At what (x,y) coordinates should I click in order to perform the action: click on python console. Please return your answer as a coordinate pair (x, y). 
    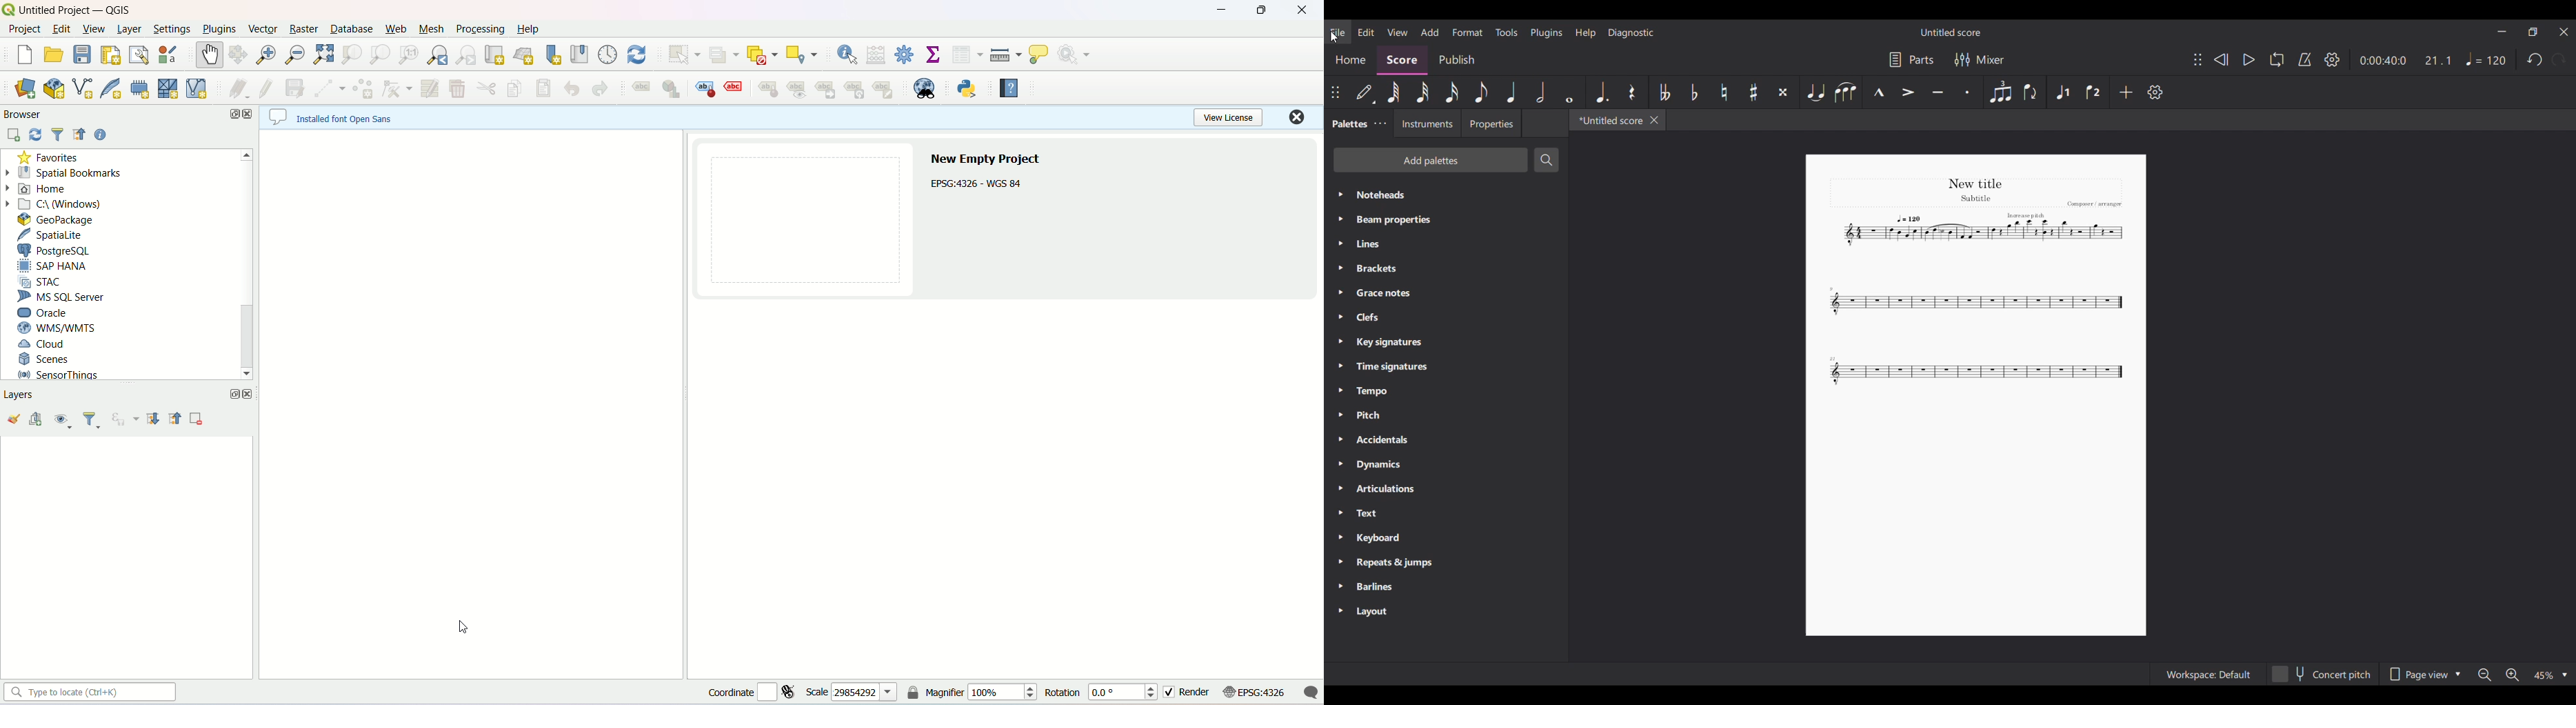
    Looking at the image, I should click on (967, 88).